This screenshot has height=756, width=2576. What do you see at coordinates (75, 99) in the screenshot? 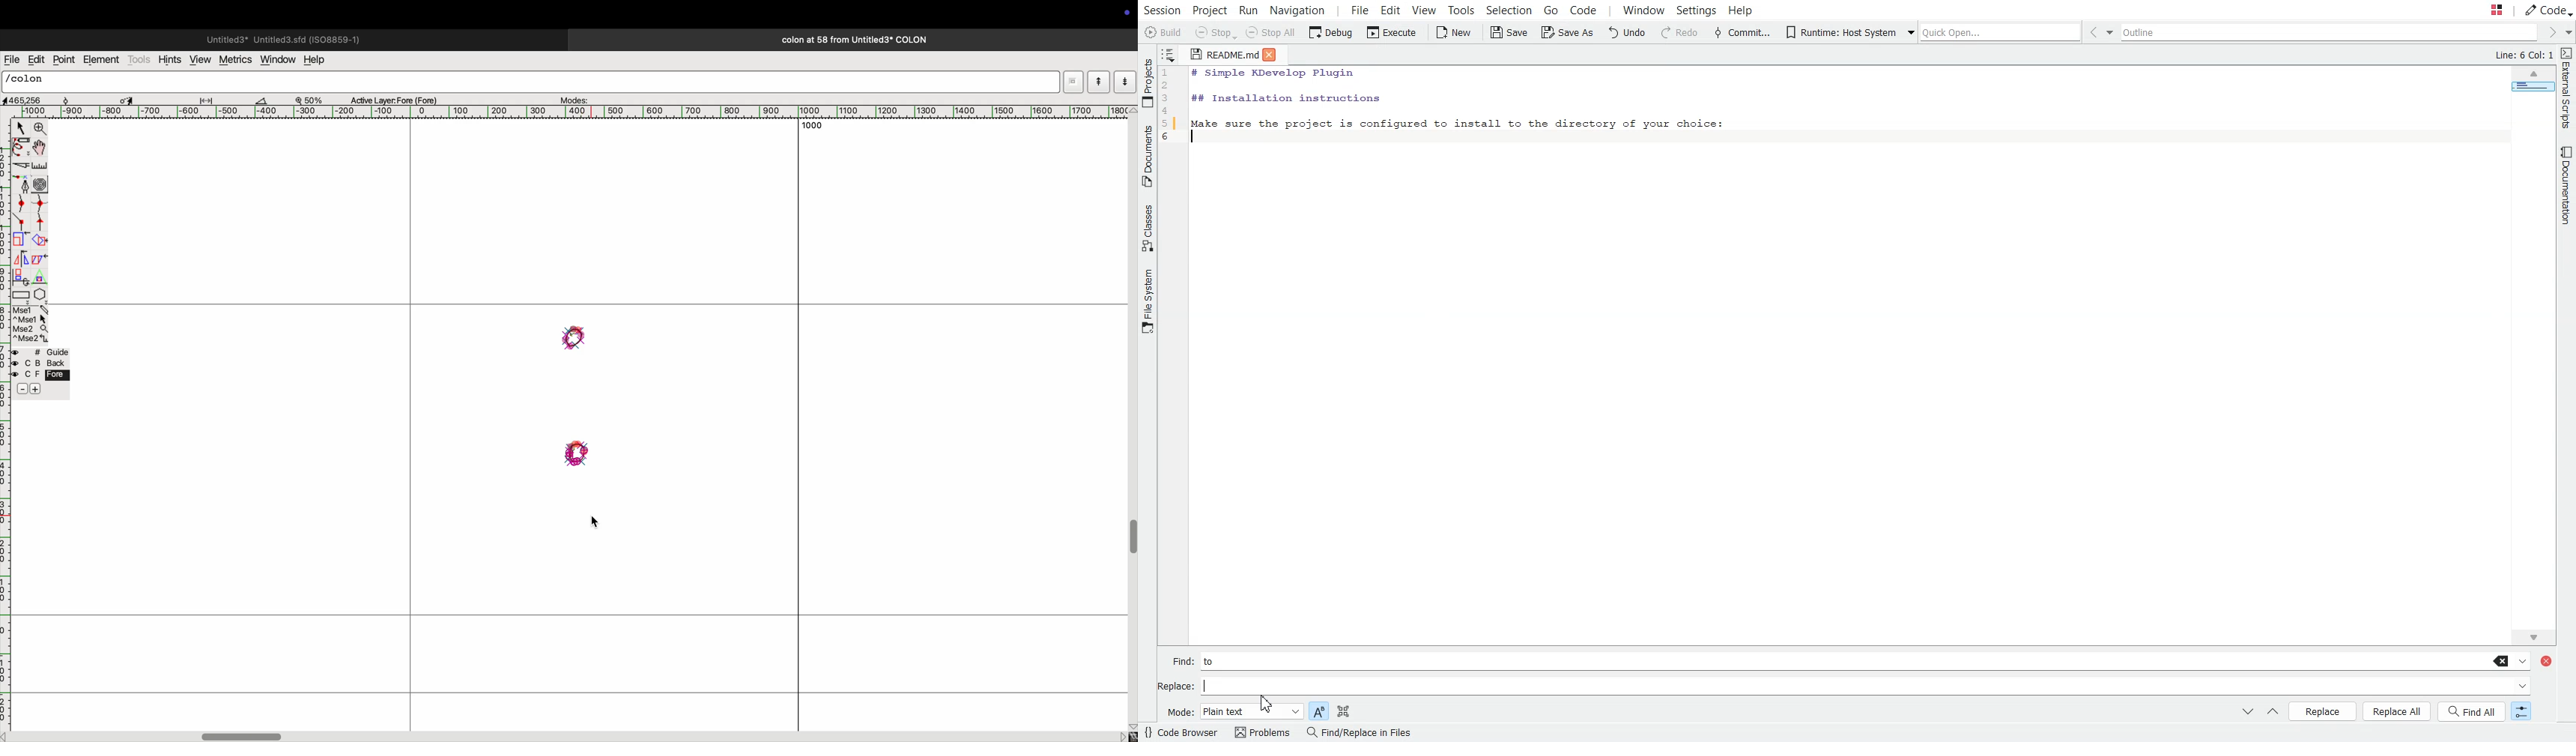
I see `snow` at bounding box center [75, 99].